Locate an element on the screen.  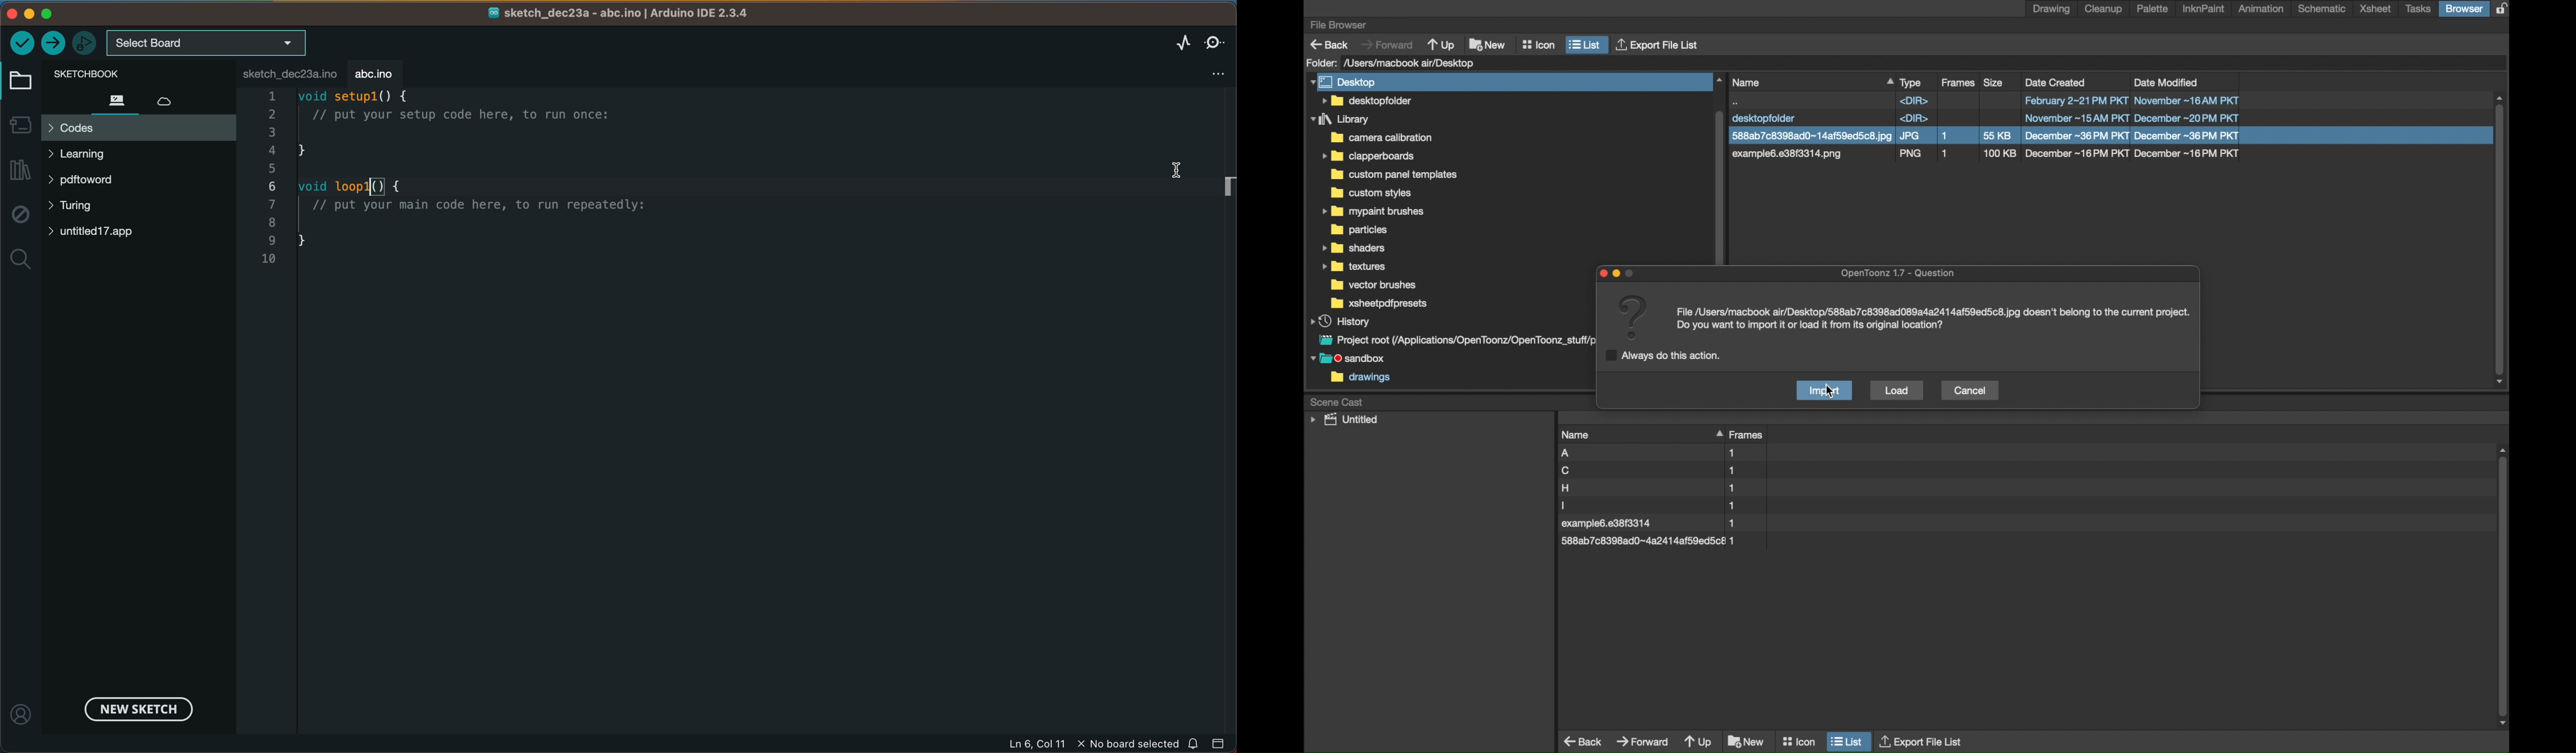
debugger is located at coordinates (84, 43).